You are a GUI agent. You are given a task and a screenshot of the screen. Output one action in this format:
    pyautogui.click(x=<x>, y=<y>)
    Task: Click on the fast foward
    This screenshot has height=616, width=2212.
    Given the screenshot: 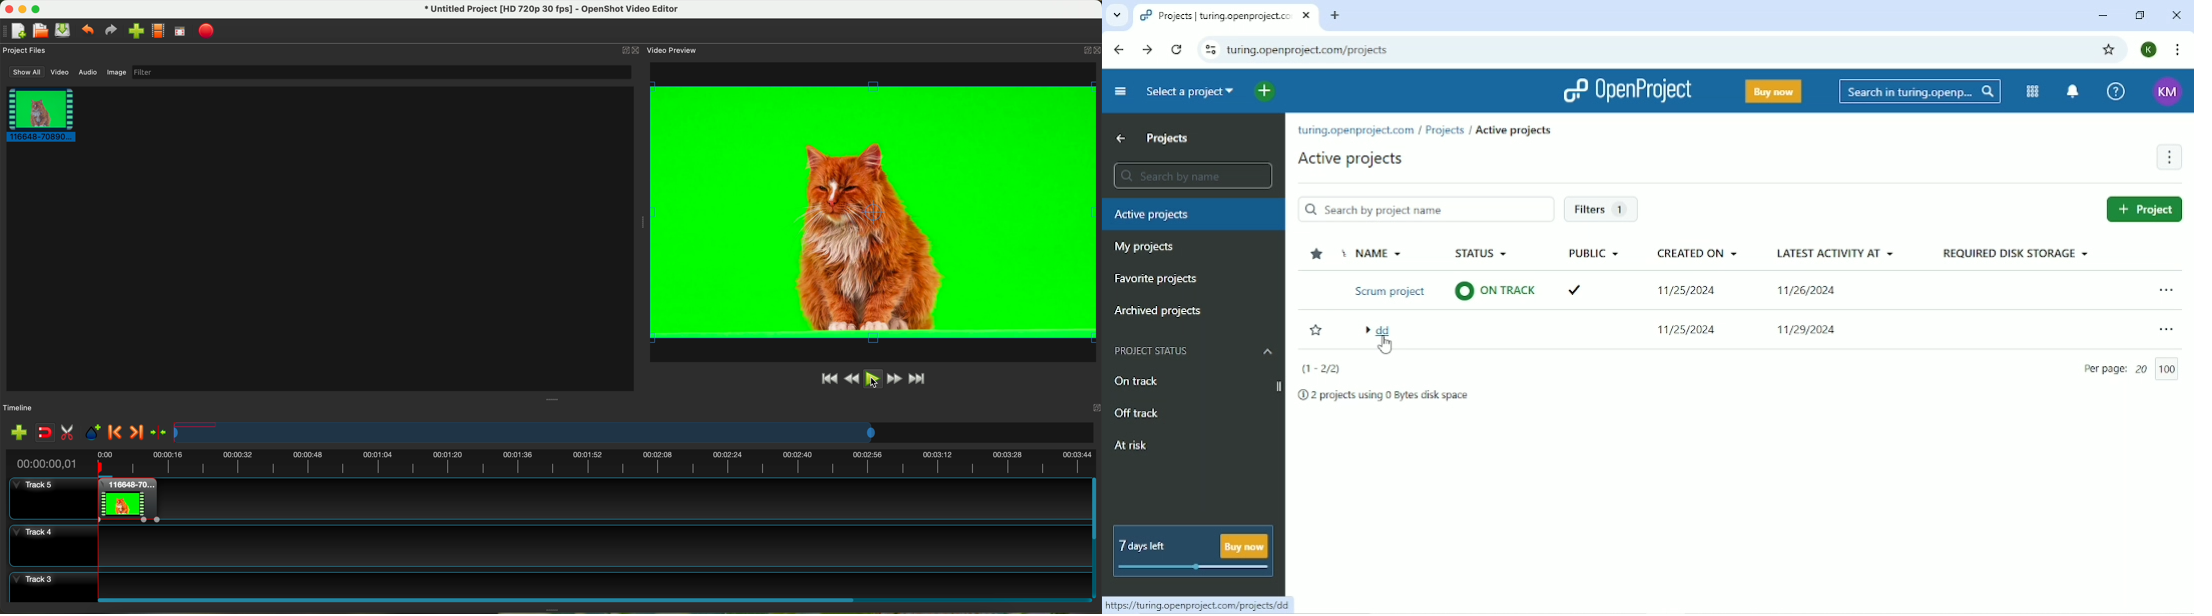 What is the action you would take?
    pyautogui.click(x=896, y=379)
    